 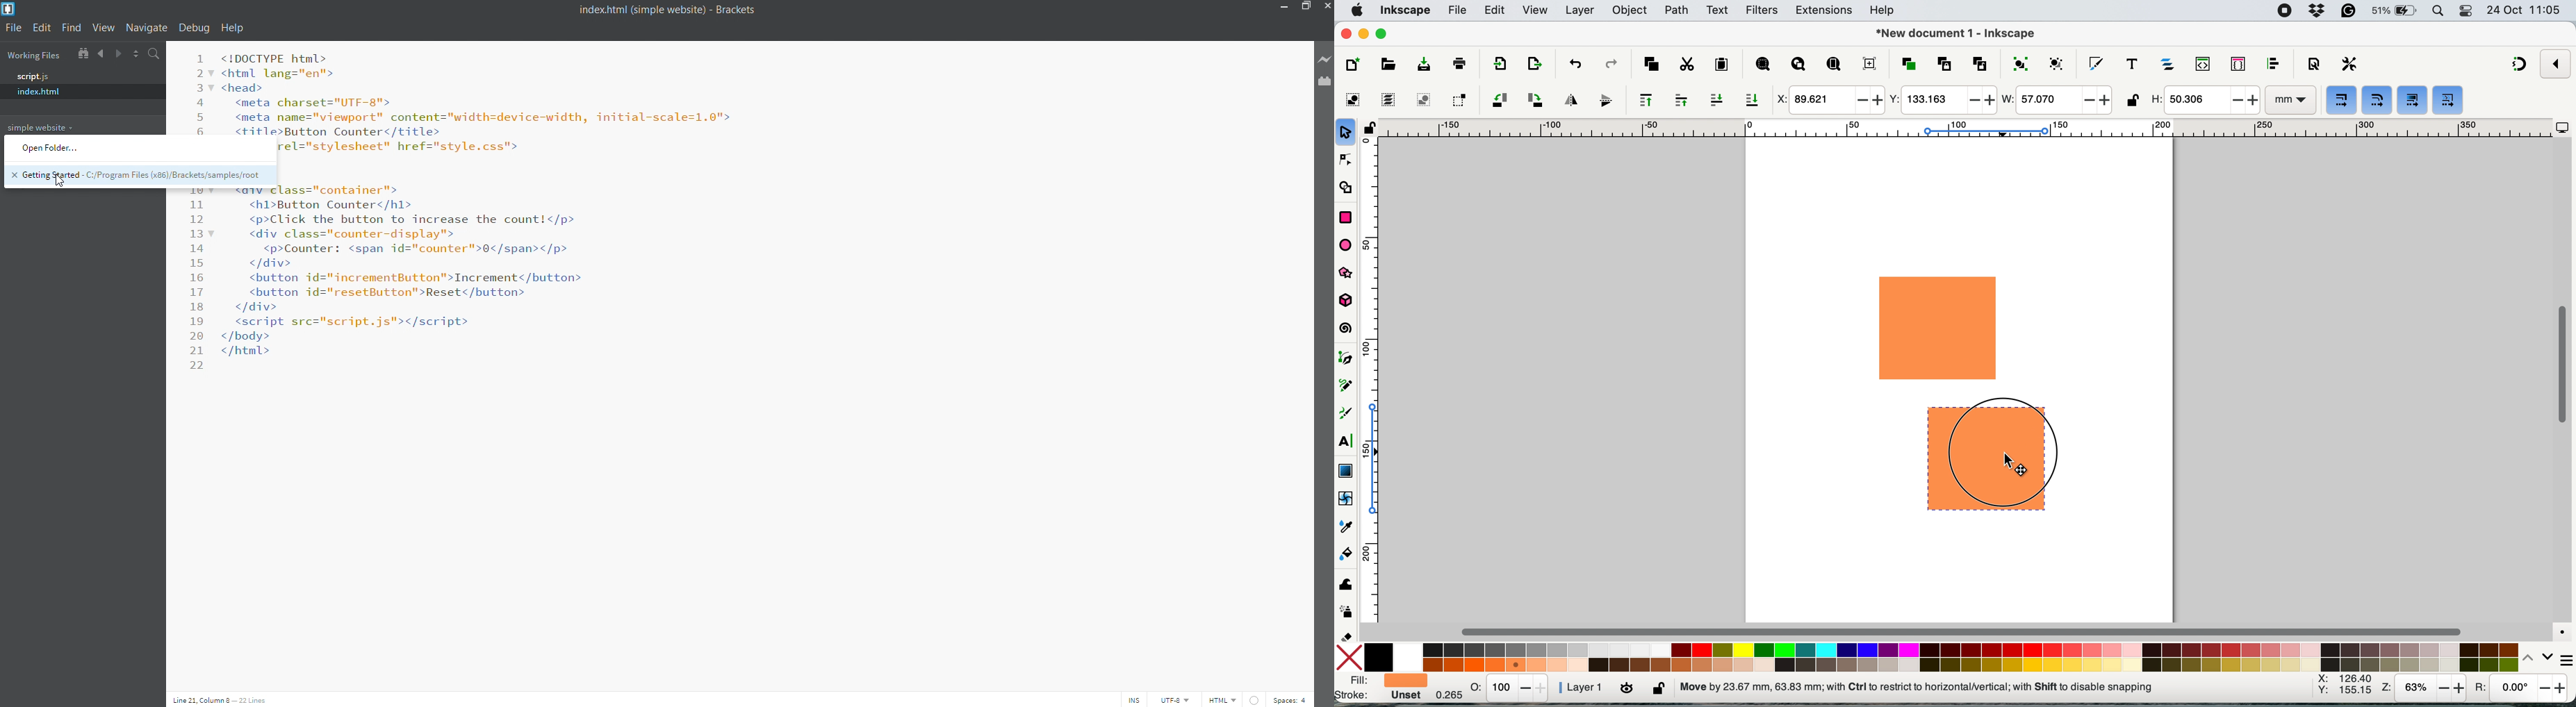 What do you see at coordinates (2096, 61) in the screenshot?
I see `fill and stroke` at bounding box center [2096, 61].